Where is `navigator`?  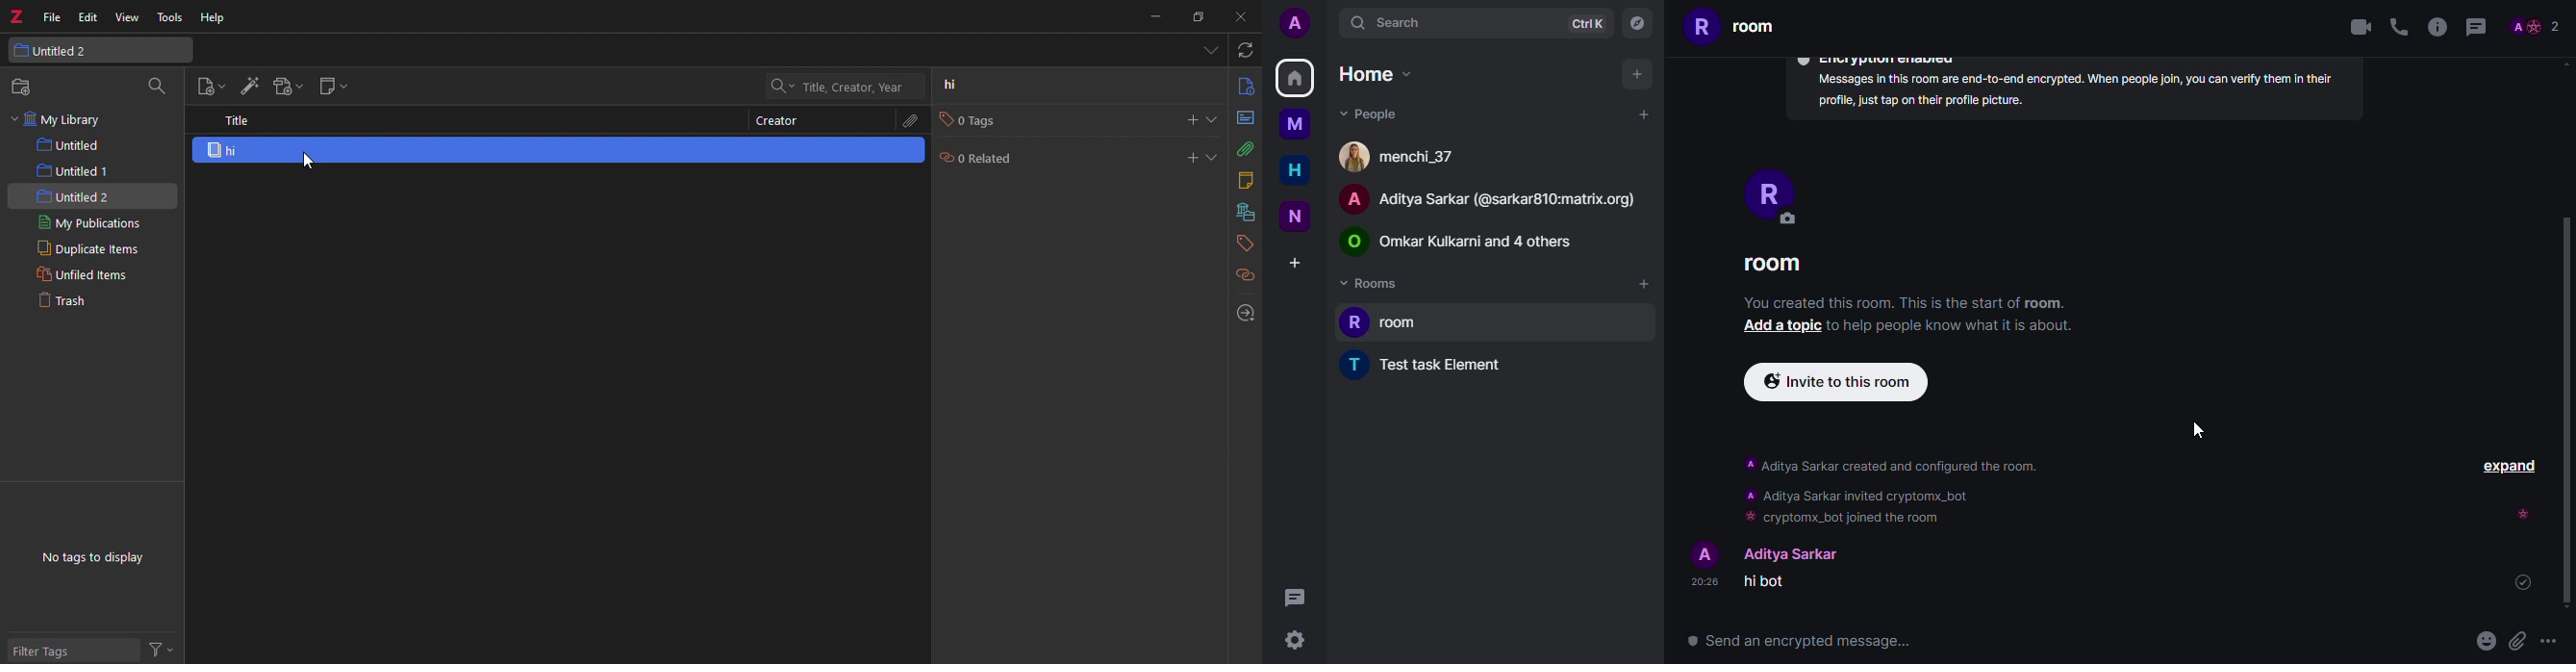
navigator is located at coordinates (1636, 23).